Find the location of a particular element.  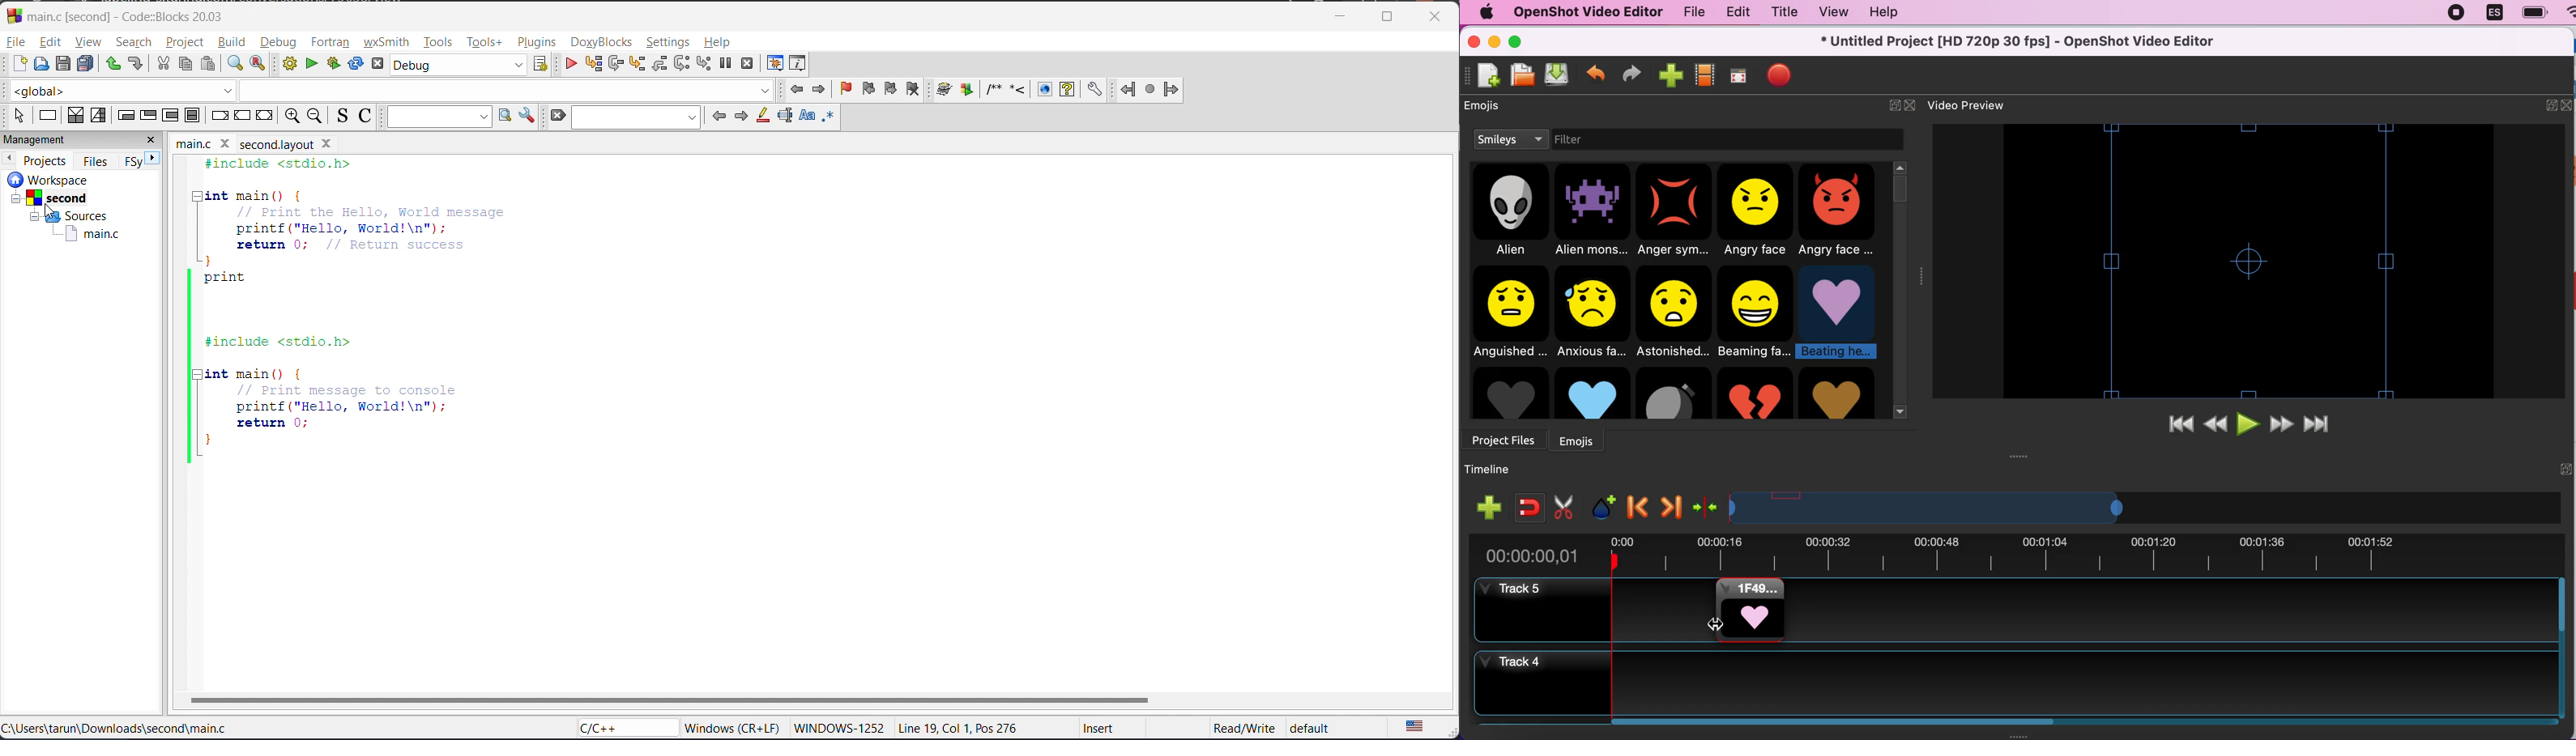

zoom in is located at coordinates (291, 115).